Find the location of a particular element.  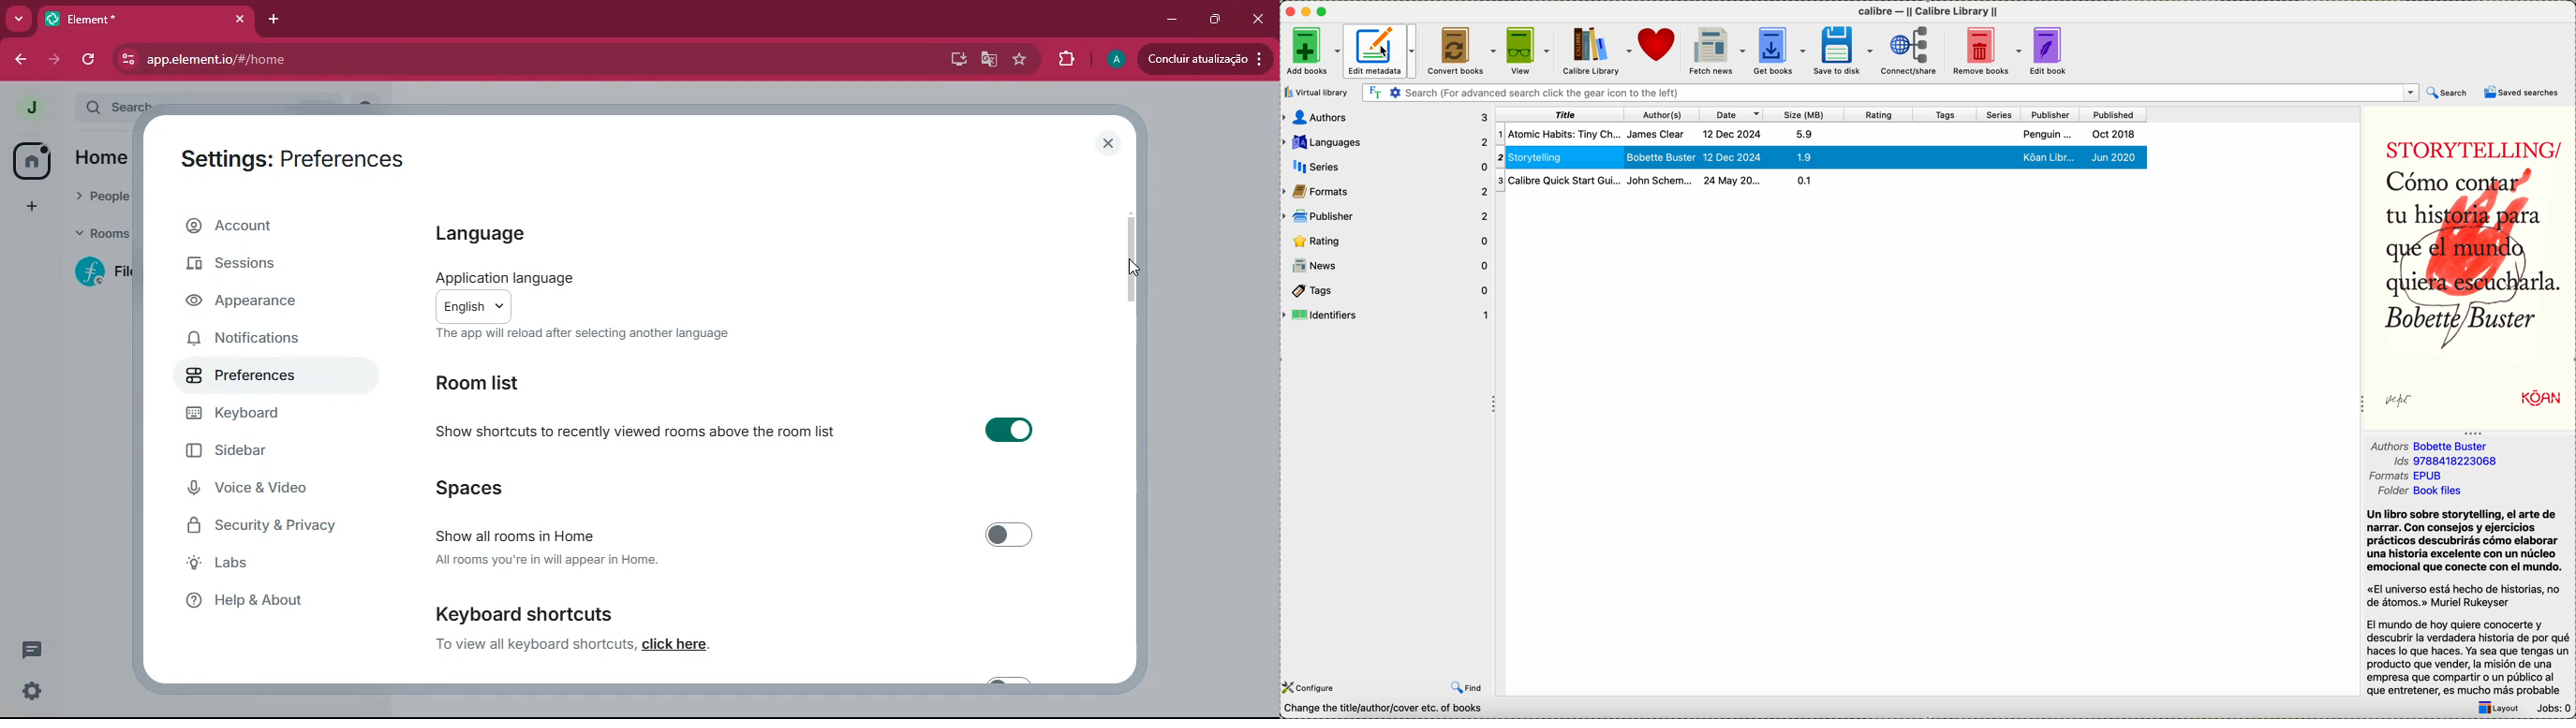

appearance is located at coordinates (253, 301).